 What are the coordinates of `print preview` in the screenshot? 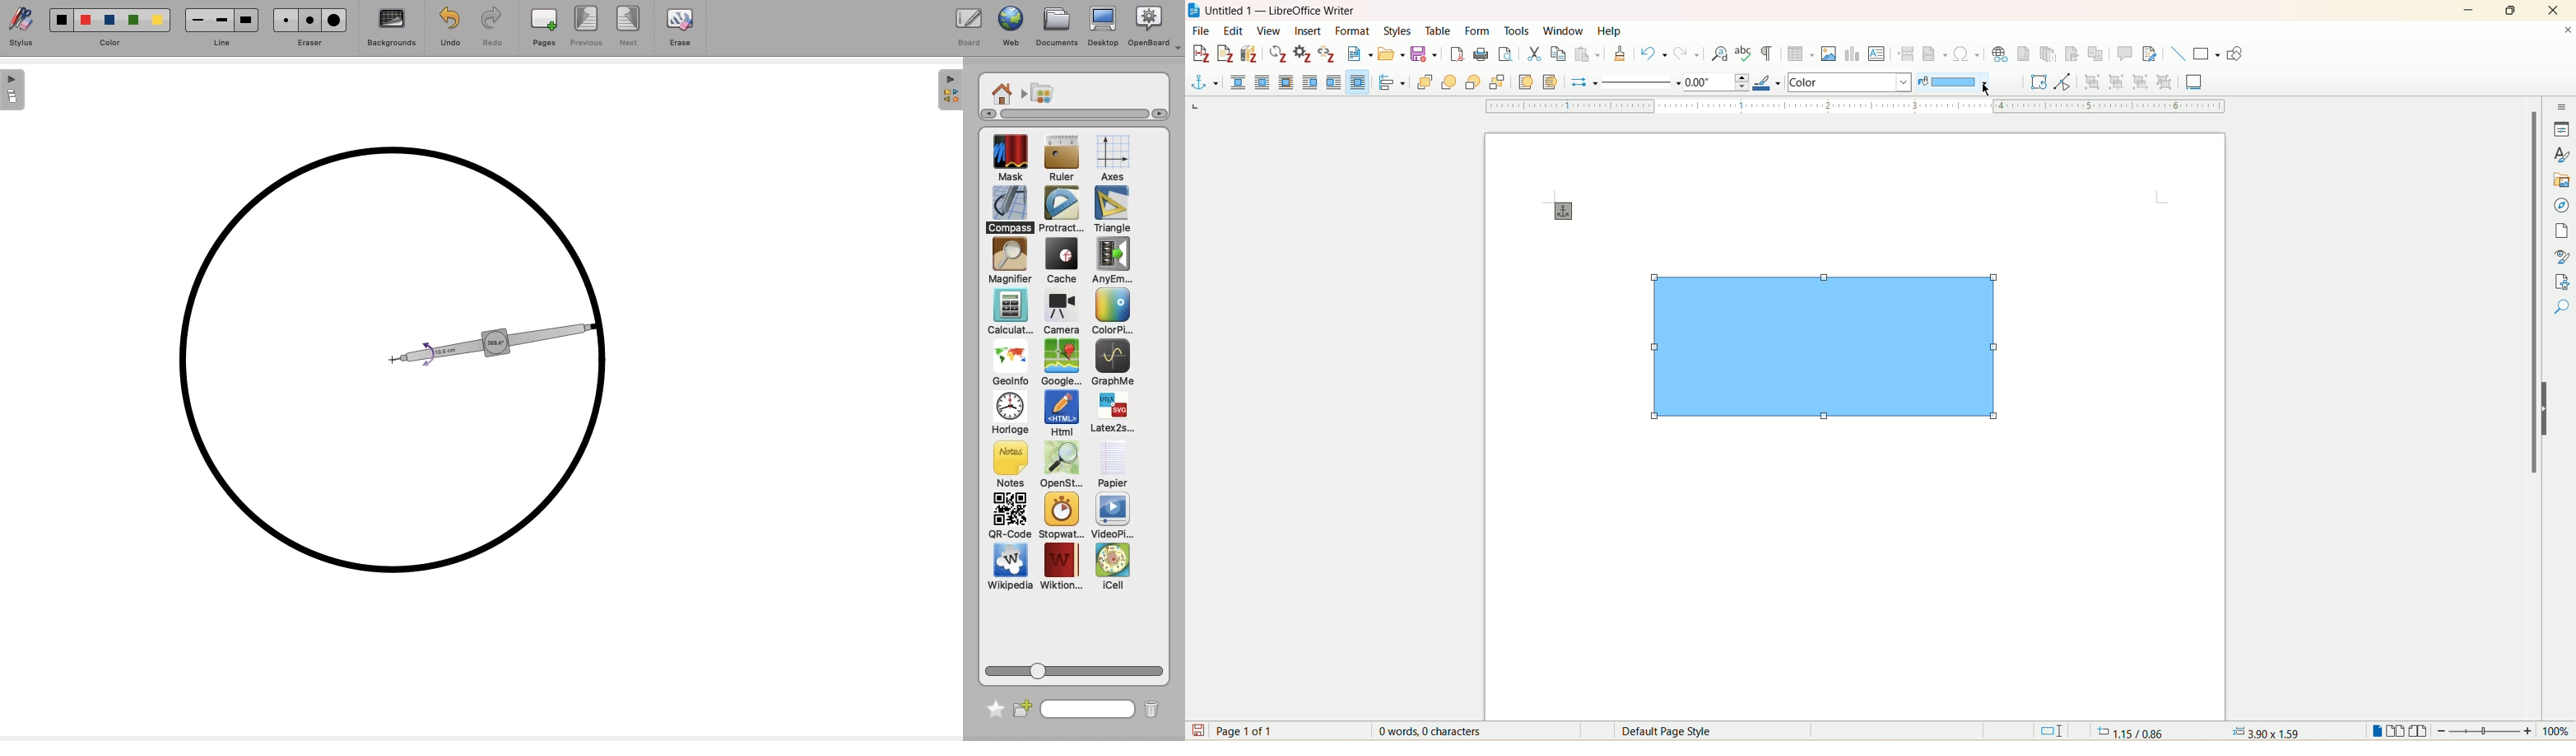 It's located at (1505, 56).